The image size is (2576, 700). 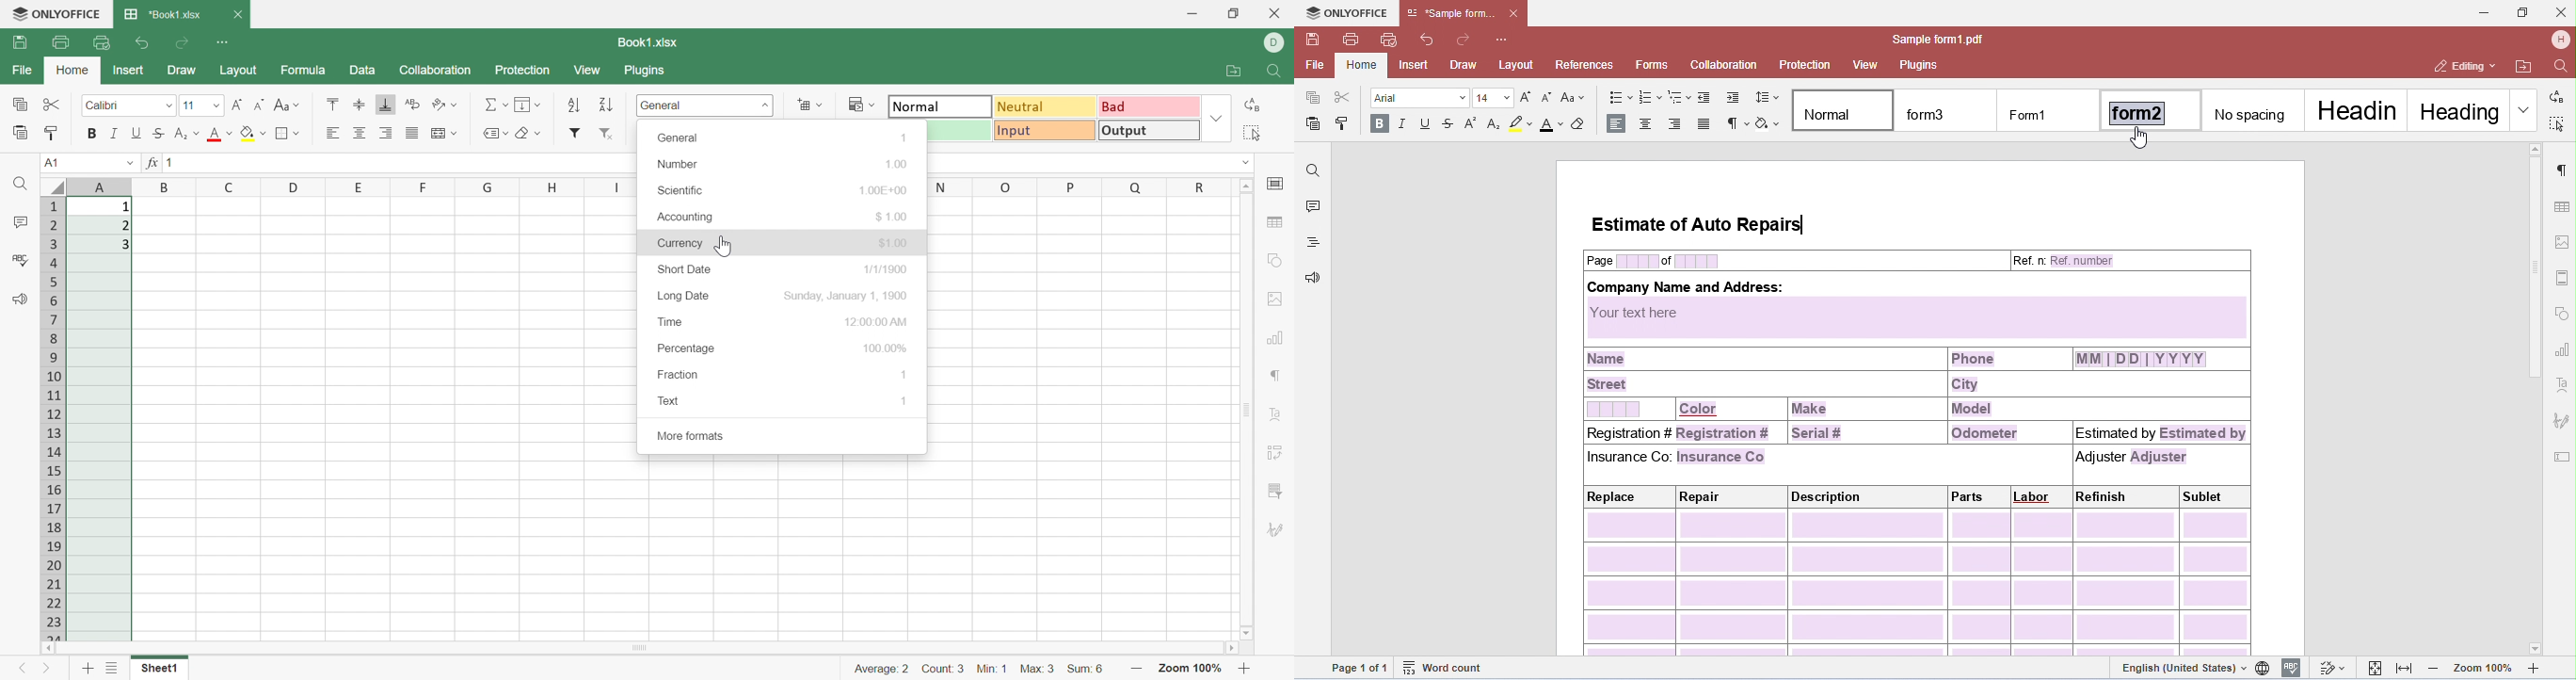 What do you see at coordinates (586, 70) in the screenshot?
I see `View` at bounding box center [586, 70].